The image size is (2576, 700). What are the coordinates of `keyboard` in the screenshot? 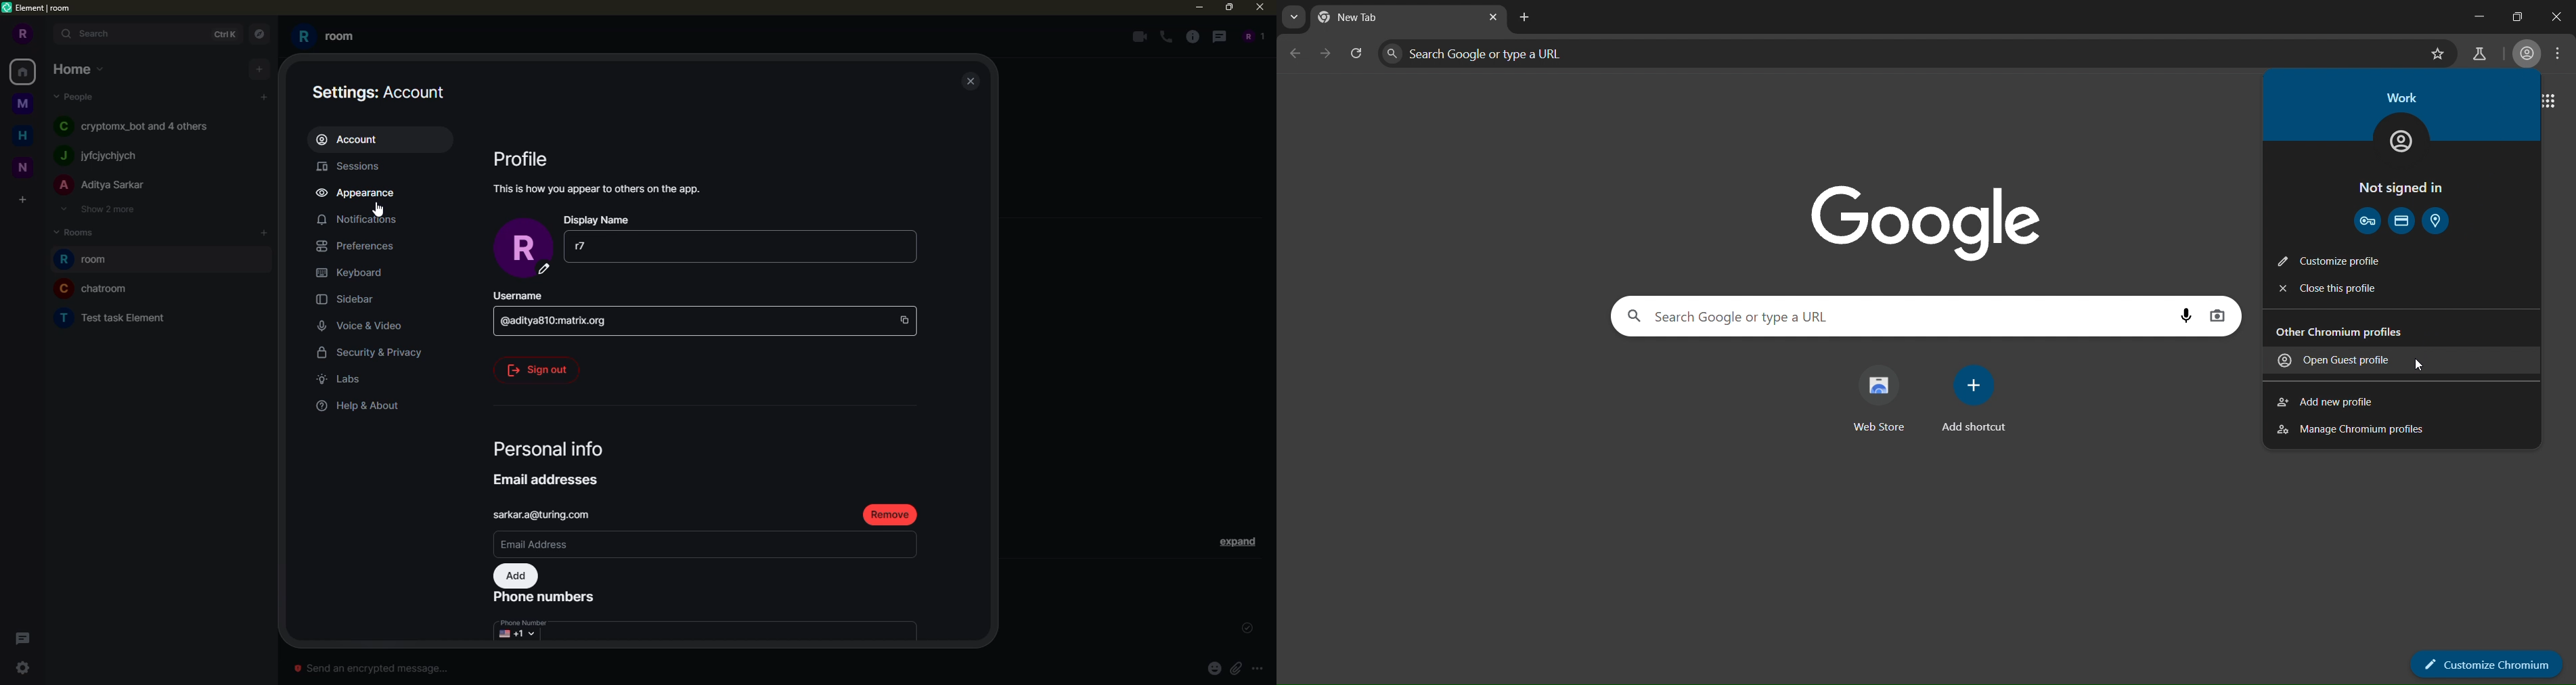 It's located at (353, 273).